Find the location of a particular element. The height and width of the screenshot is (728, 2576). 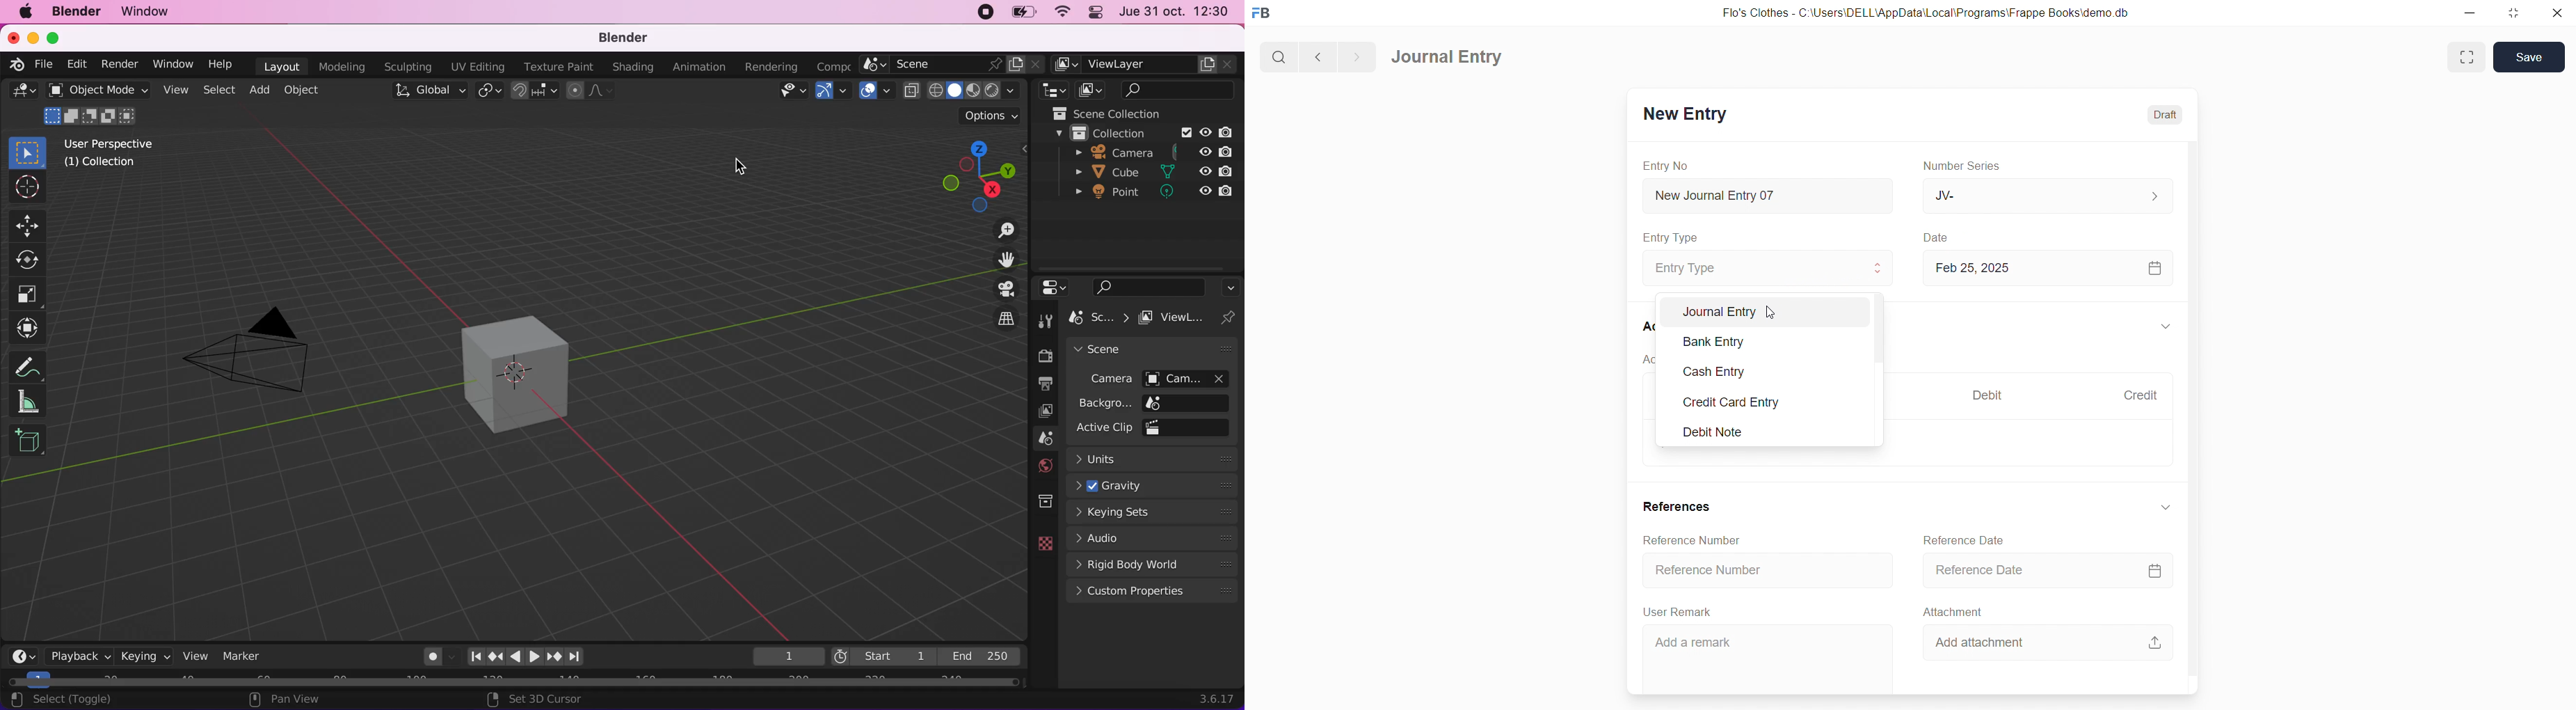

New Journal Entry 07 is located at coordinates (1769, 192).